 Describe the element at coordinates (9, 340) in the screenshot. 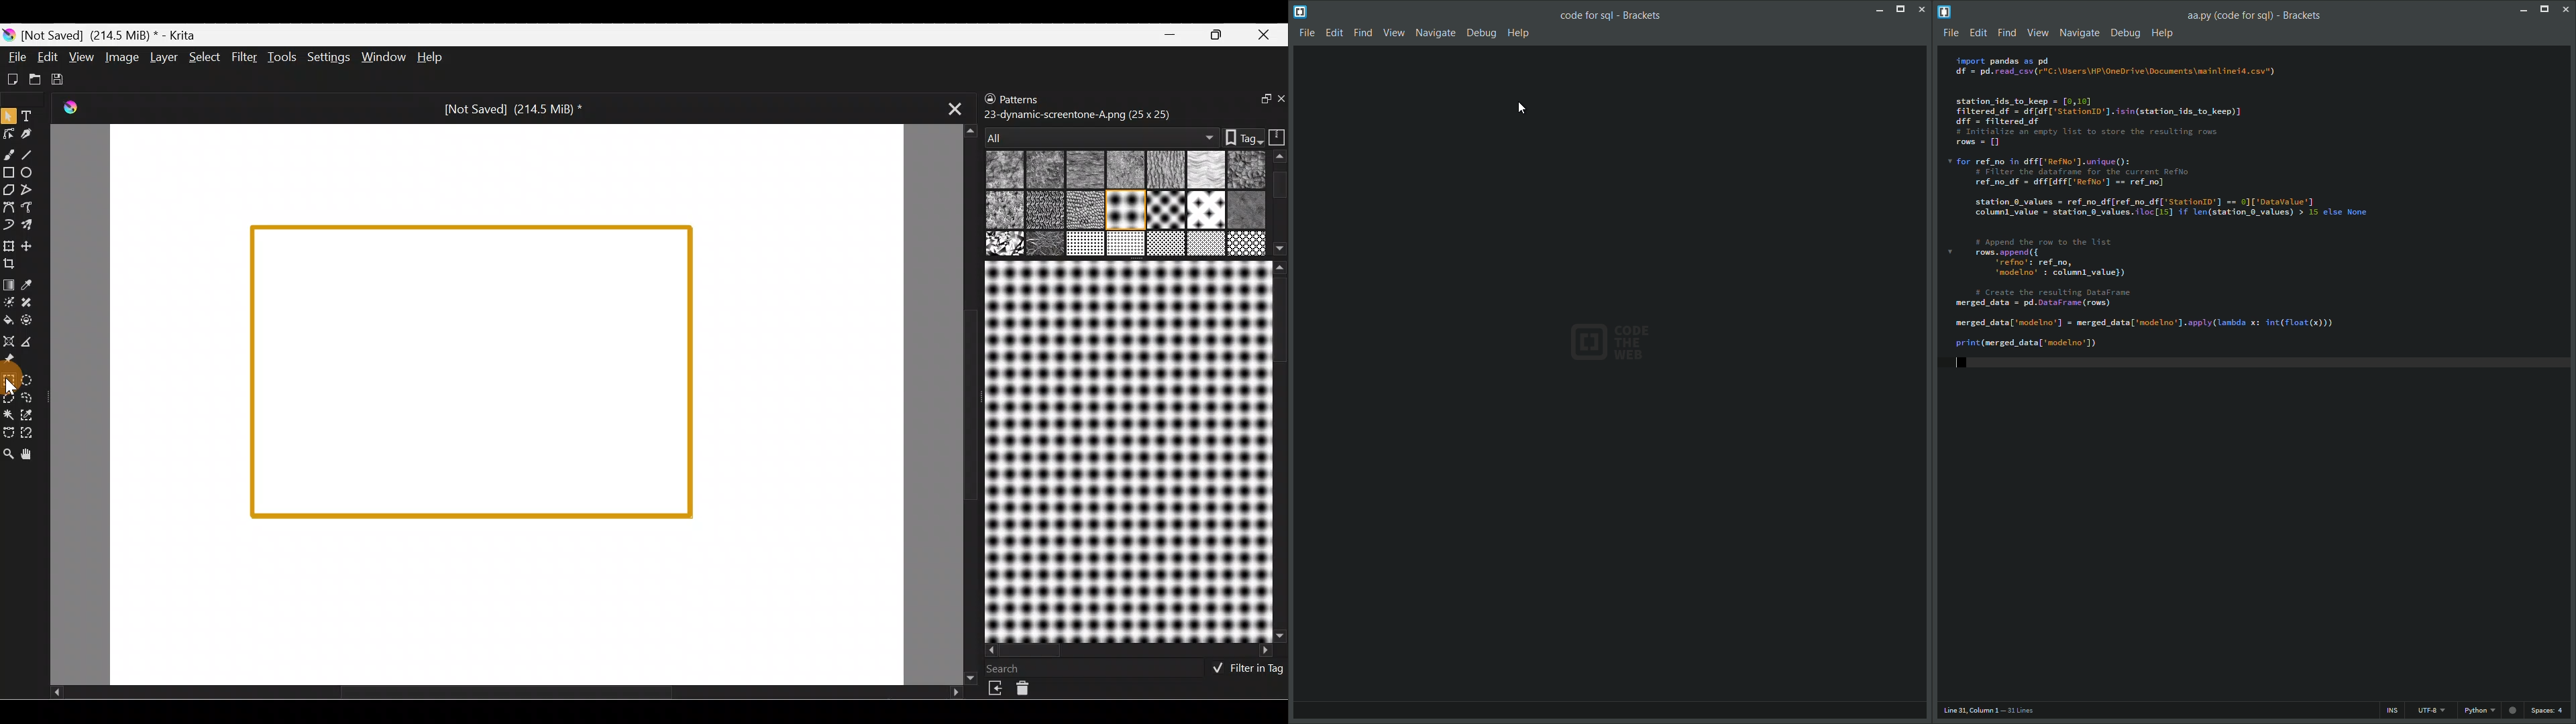

I see `Assistant tool` at that location.